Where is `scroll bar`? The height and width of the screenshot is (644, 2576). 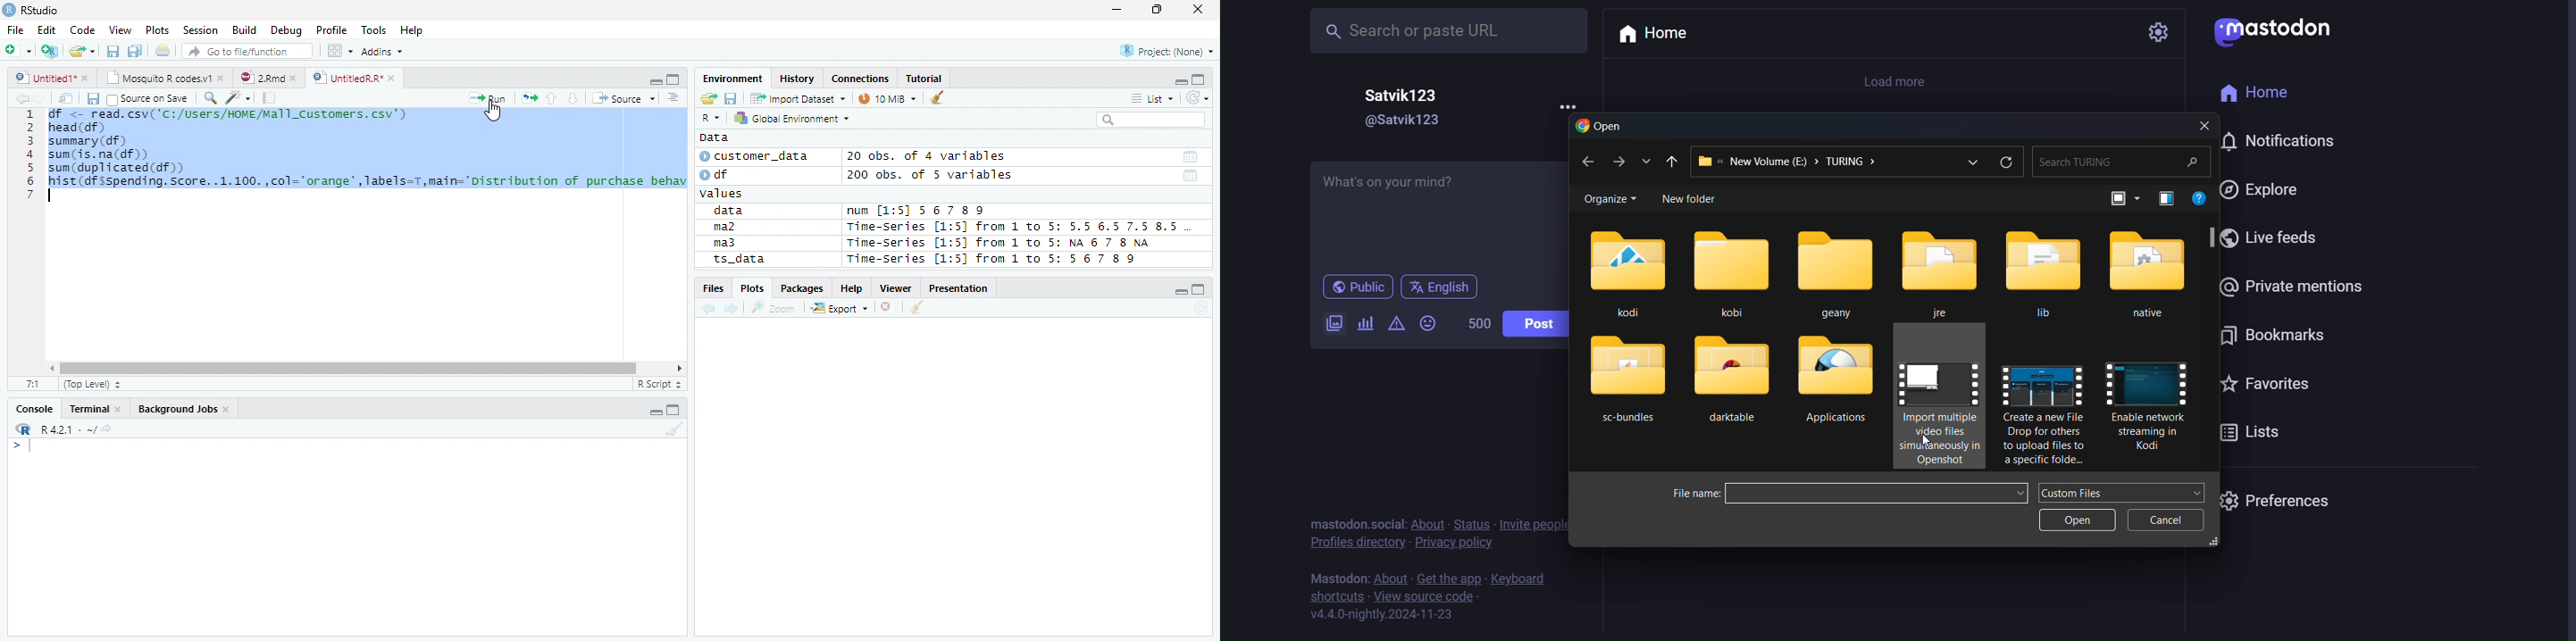
scroll bar is located at coordinates (2213, 236).